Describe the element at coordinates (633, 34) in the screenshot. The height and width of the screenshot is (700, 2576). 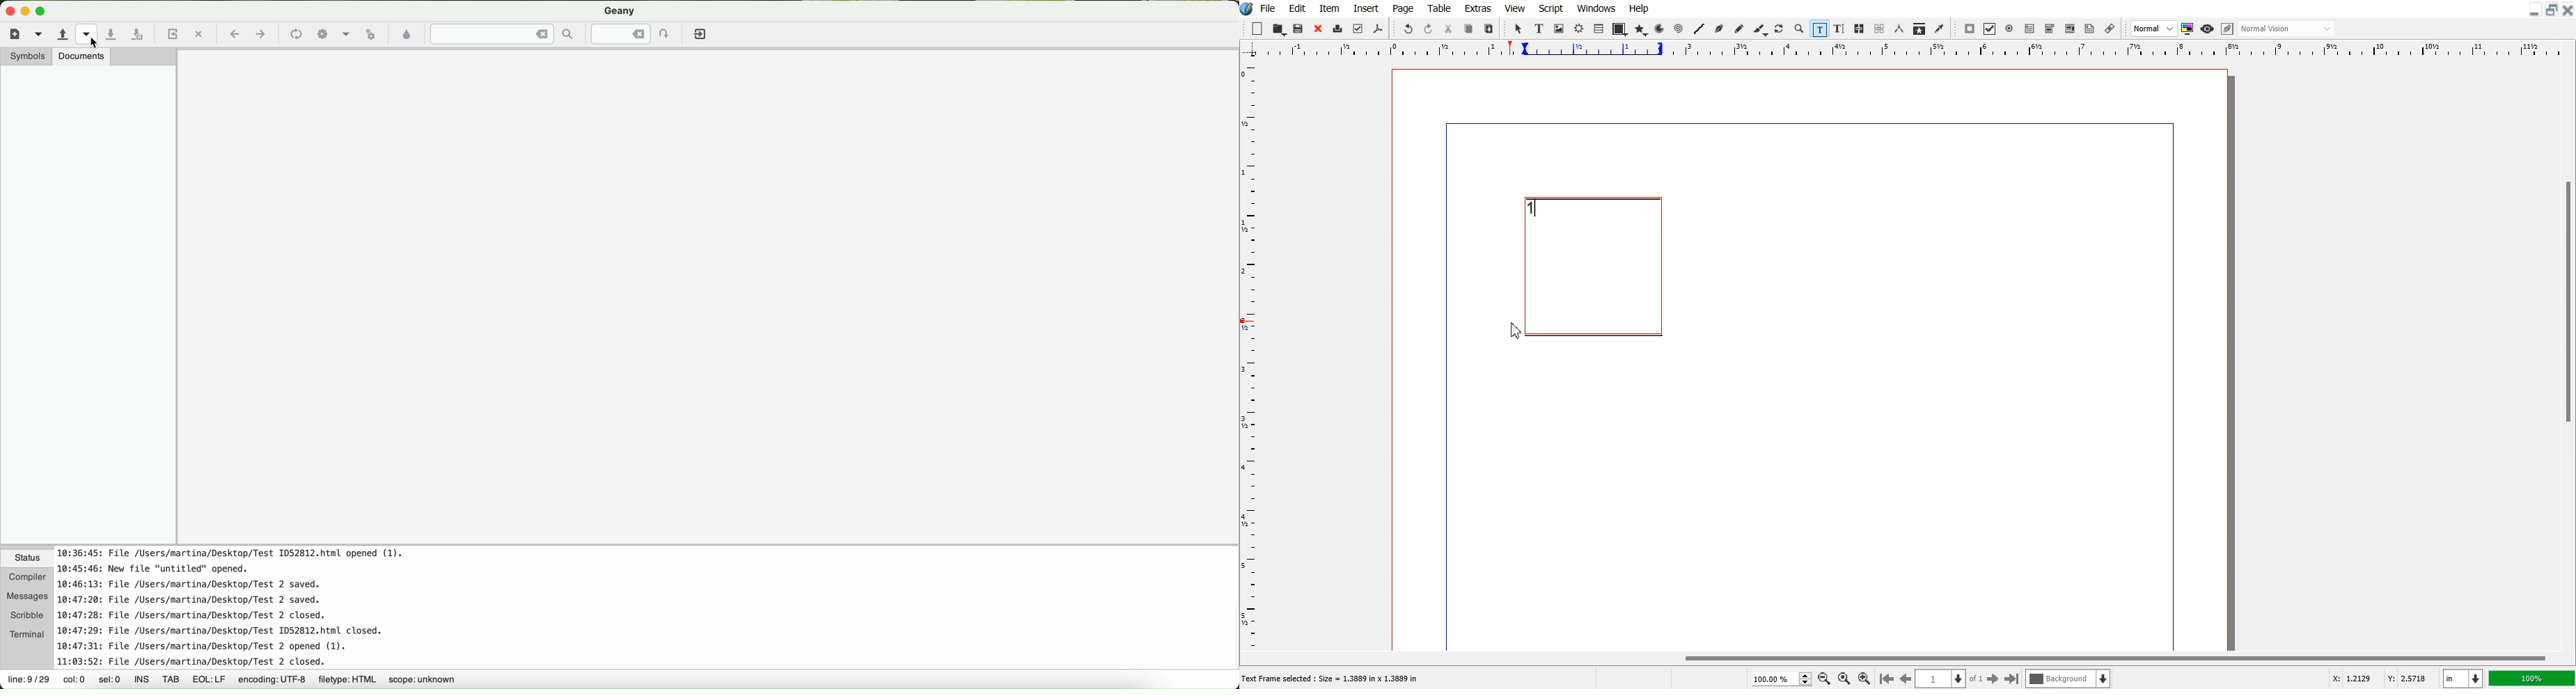
I see `jump to the entered line numbered` at that location.